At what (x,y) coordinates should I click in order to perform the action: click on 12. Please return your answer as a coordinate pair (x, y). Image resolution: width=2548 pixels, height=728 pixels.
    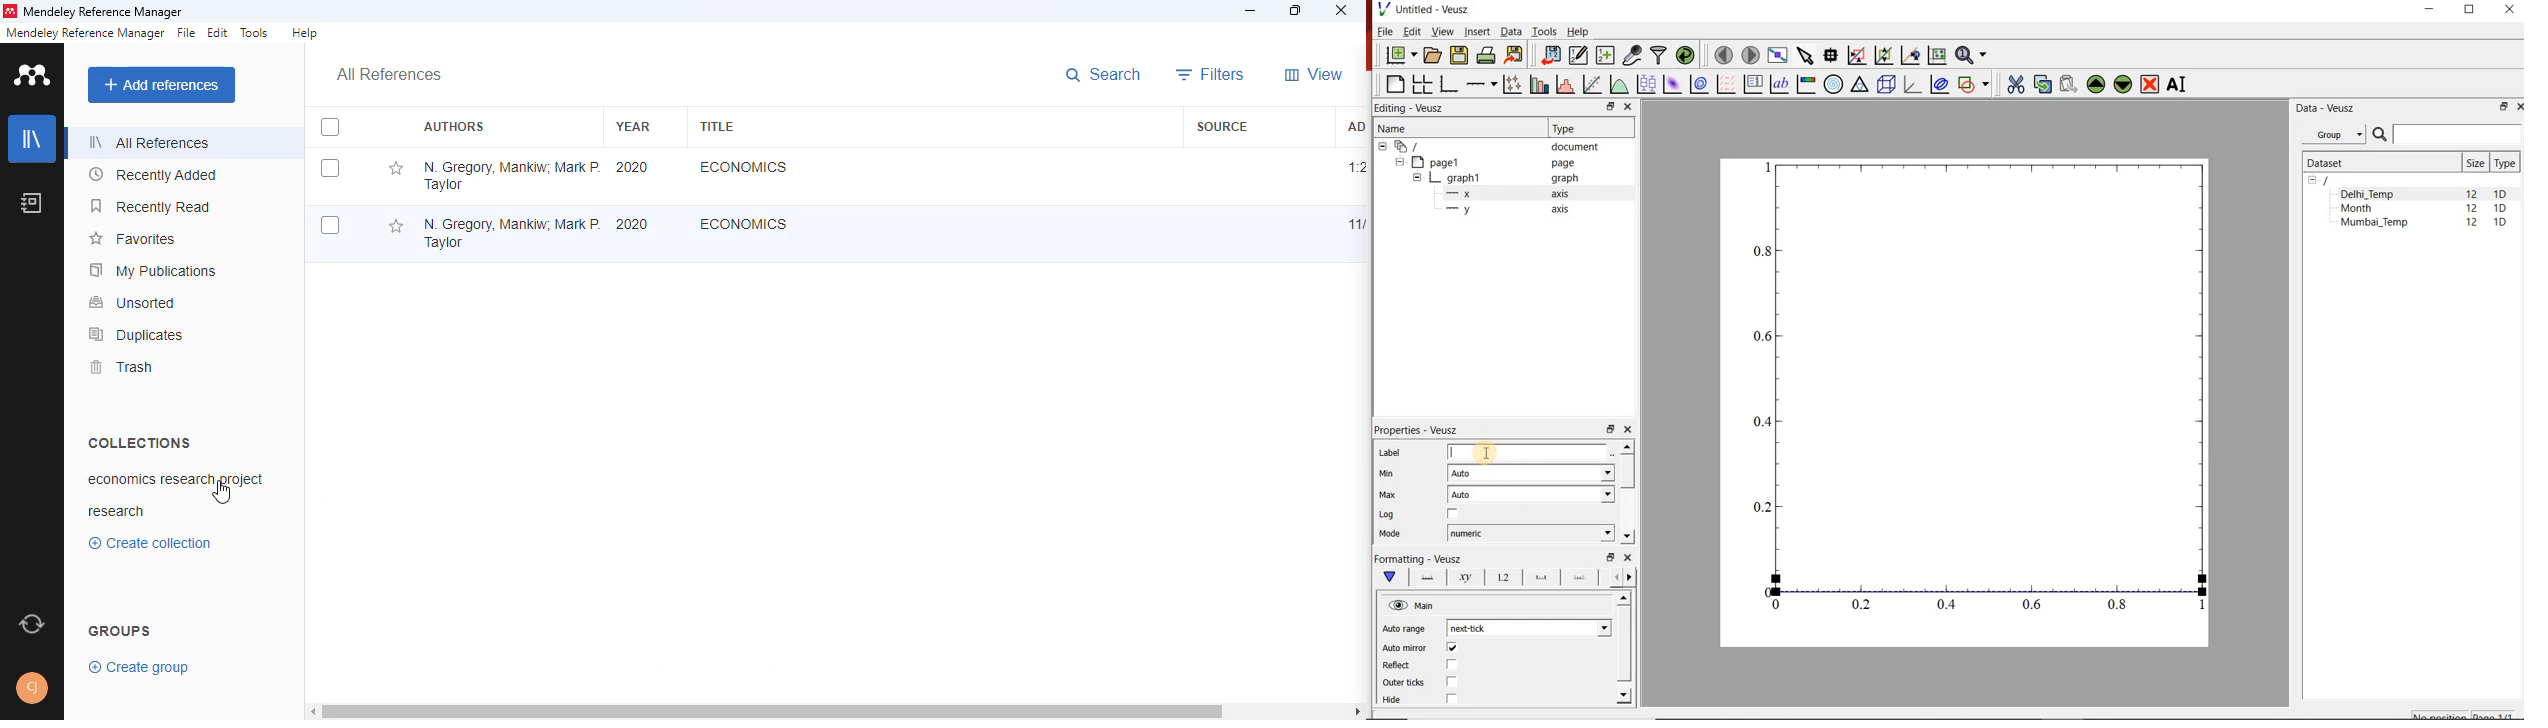
    Looking at the image, I should click on (2472, 193).